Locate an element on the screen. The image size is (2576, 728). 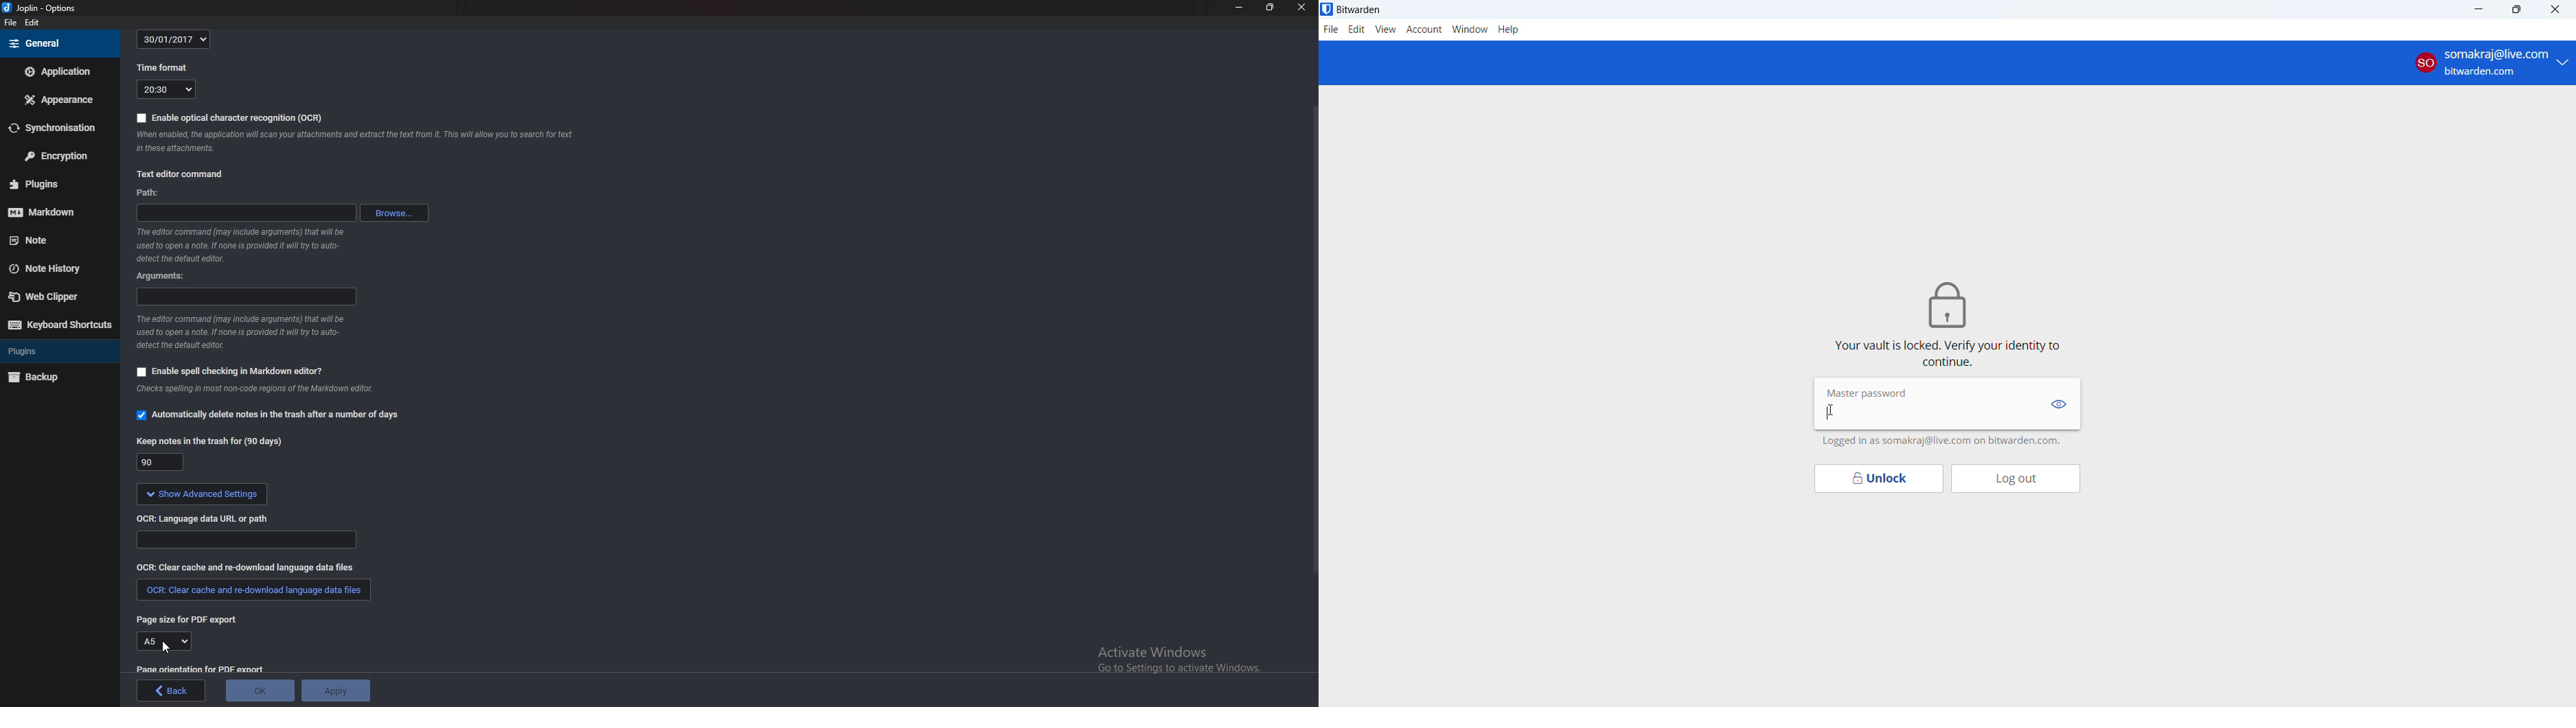
Master password is located at coordinates (1868, 392).